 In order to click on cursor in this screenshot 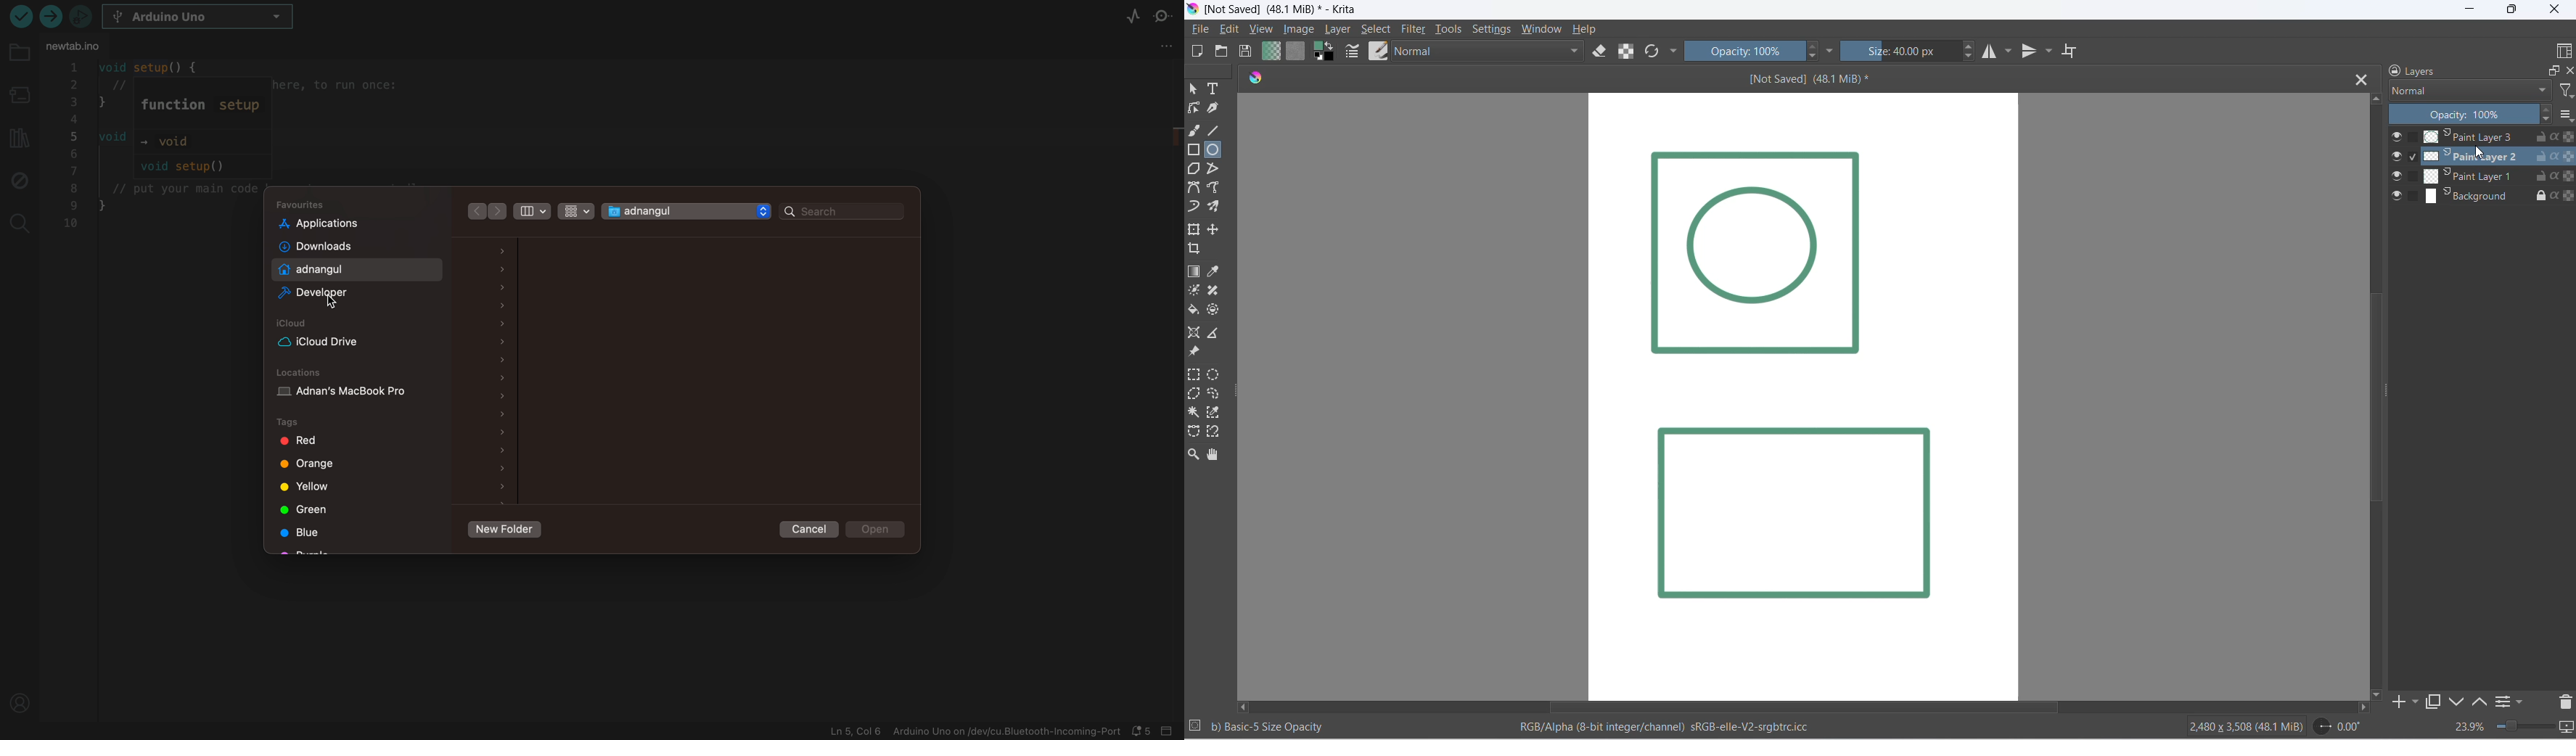, I will do `click(2478, 156)`.